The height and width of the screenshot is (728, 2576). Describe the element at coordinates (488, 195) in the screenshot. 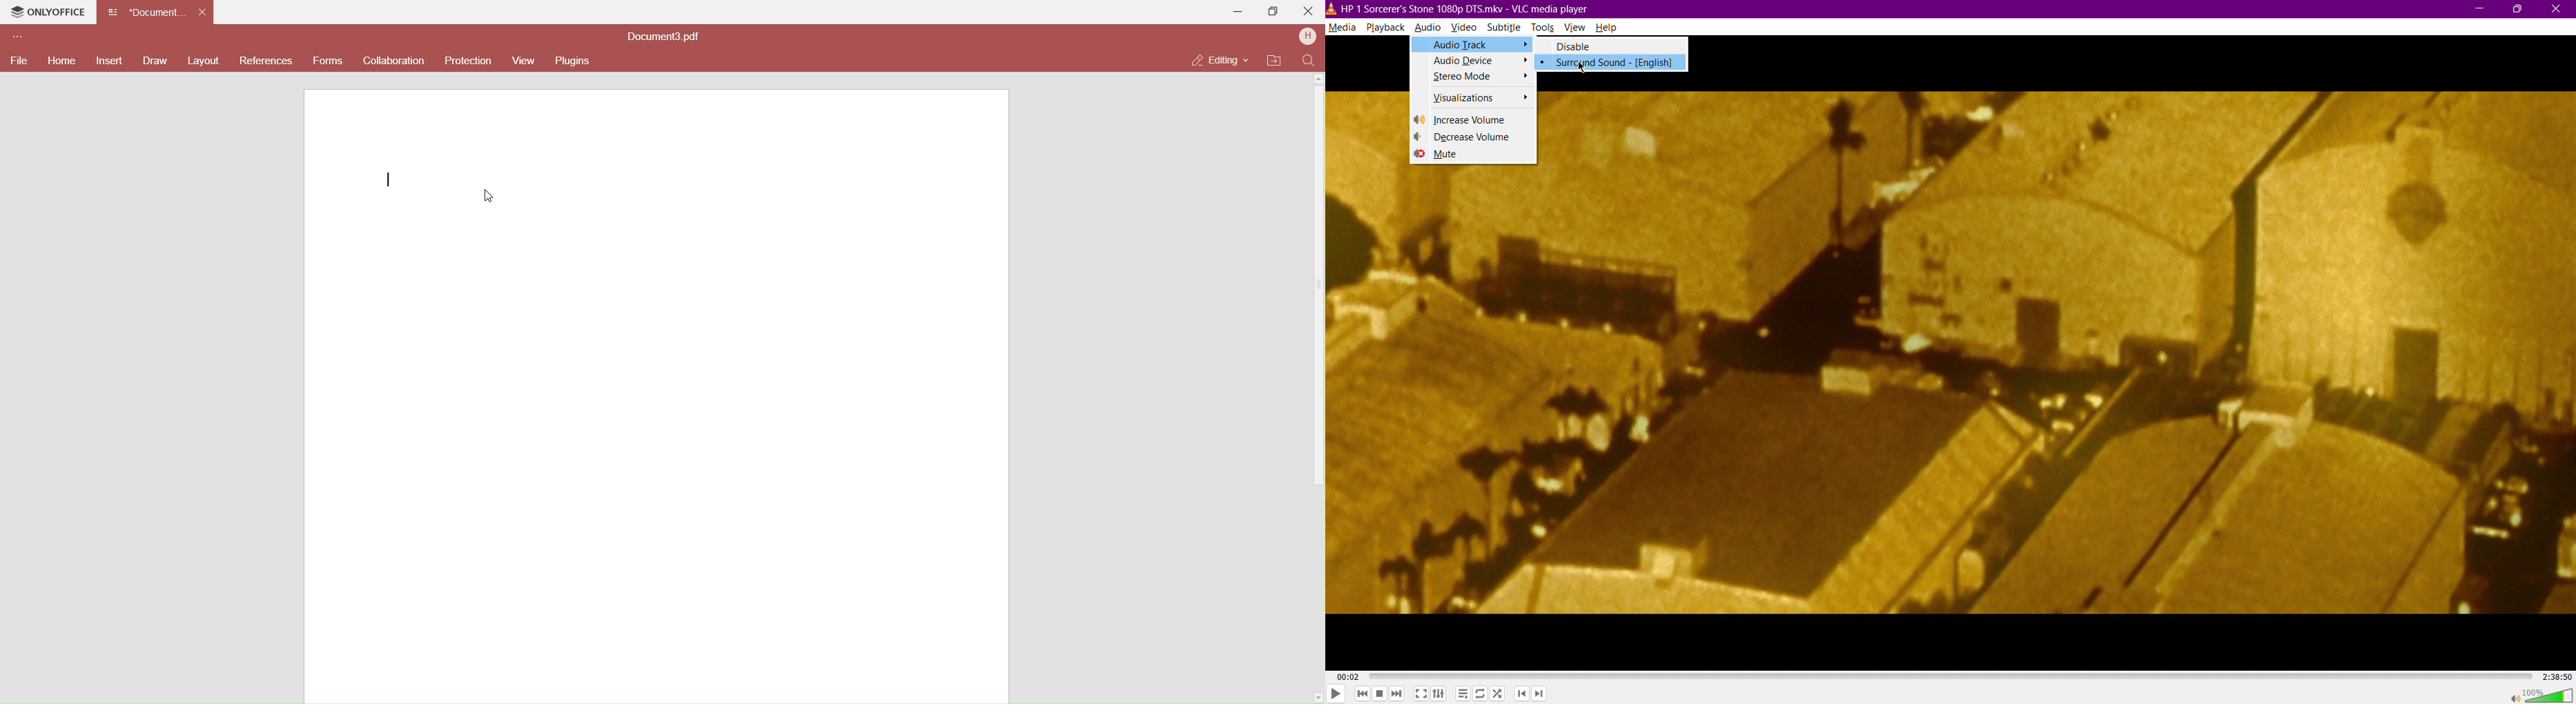

I see `Cursor` at that location.